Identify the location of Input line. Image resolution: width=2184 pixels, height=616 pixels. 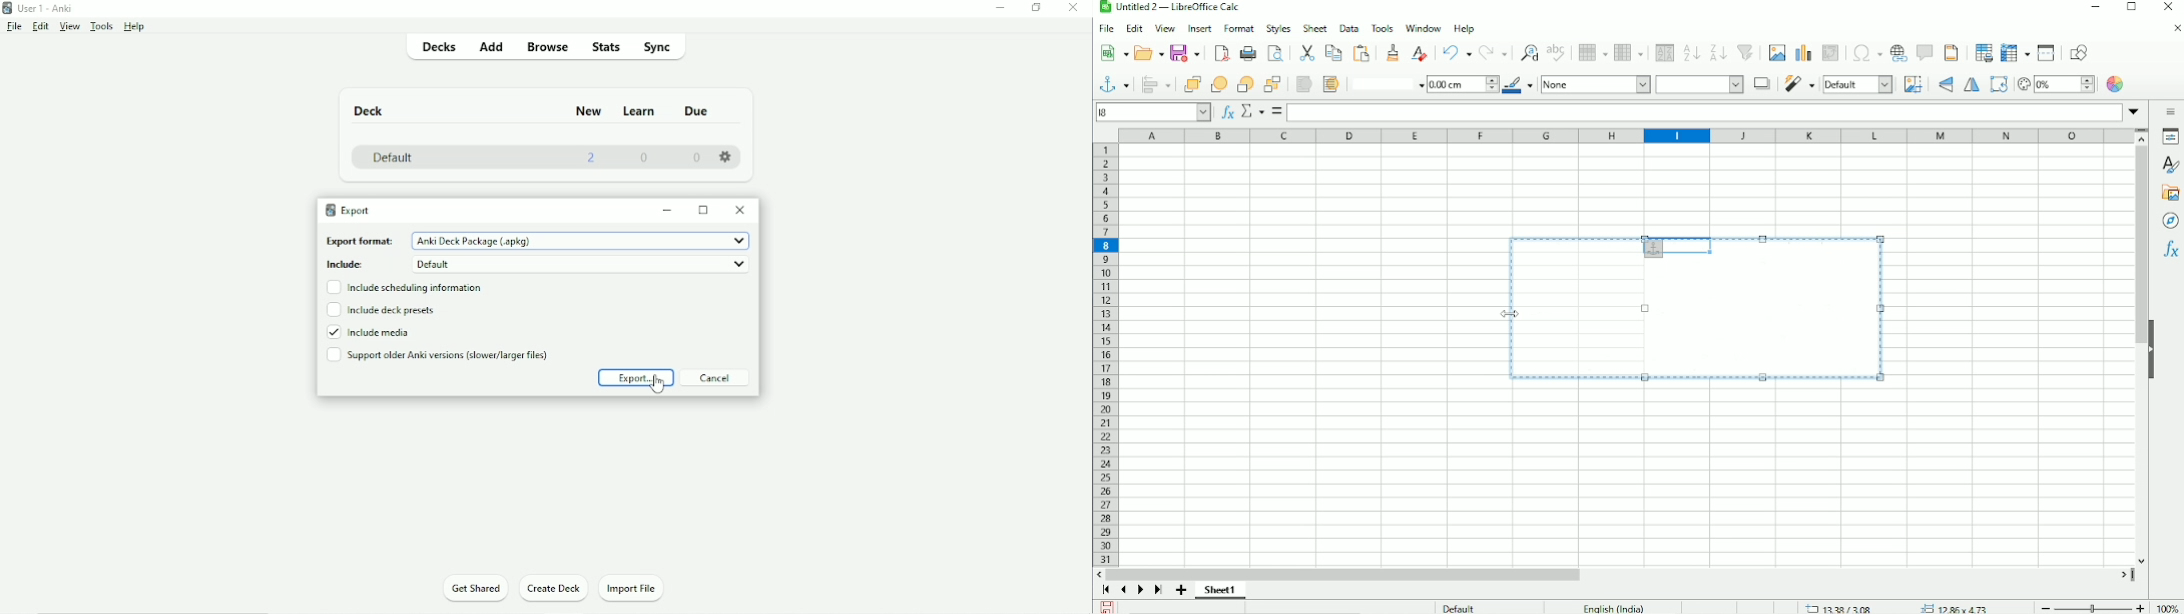
(1705, 111).